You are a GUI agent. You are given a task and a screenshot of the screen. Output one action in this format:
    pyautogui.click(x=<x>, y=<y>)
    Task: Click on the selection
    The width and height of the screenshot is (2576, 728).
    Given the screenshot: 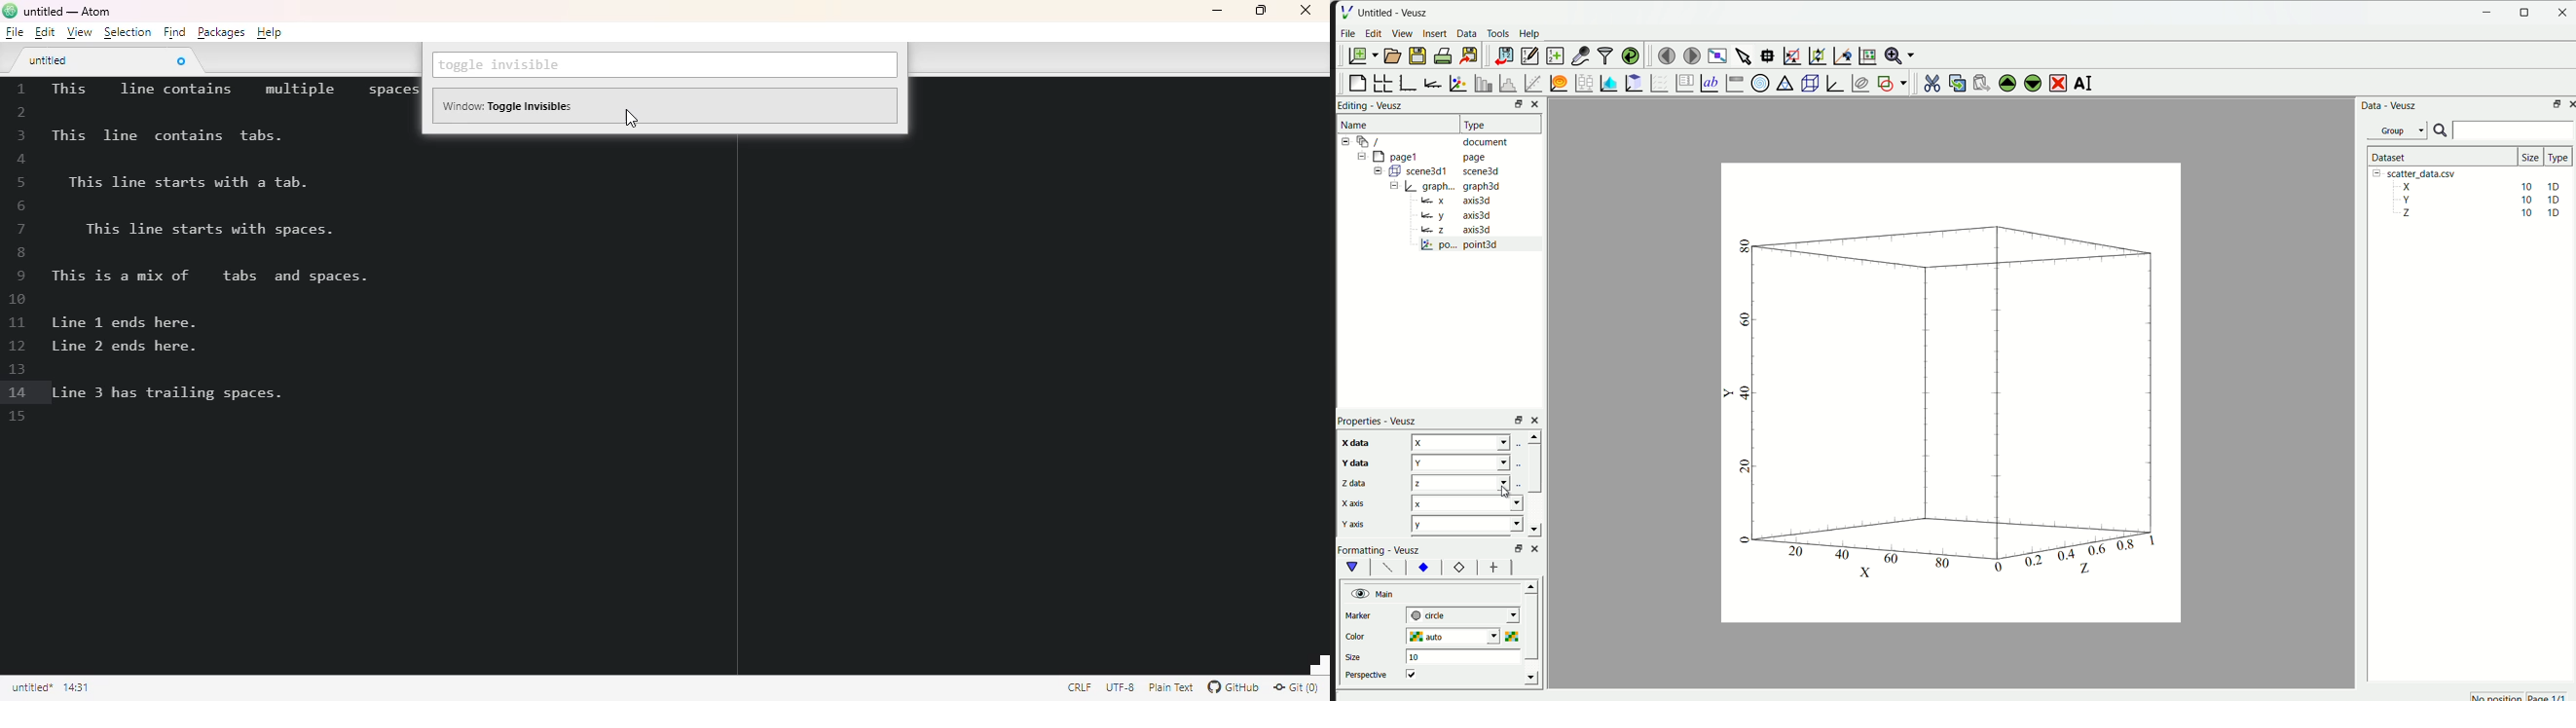 What is the action you would take?
    pyautogui.click(x=128, y=32)
    